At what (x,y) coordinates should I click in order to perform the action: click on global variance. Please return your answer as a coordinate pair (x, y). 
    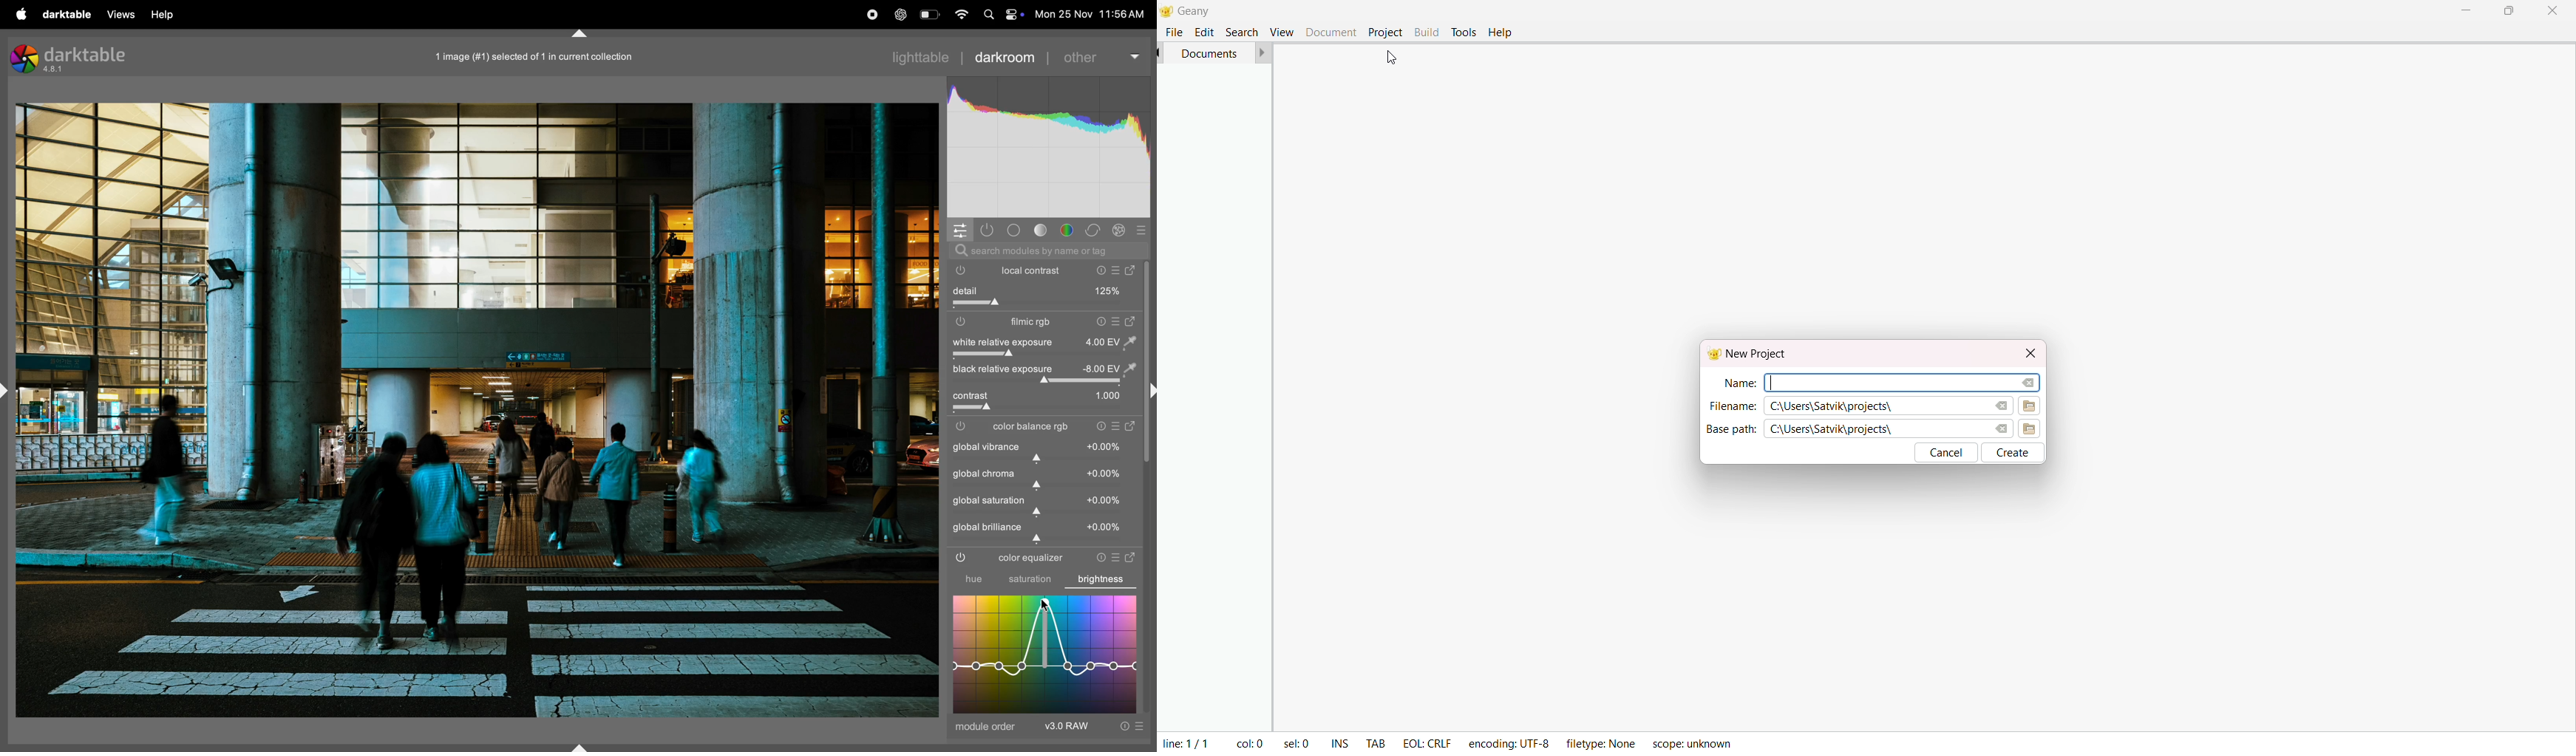
    Looking at the image, I should click on (987, 446).